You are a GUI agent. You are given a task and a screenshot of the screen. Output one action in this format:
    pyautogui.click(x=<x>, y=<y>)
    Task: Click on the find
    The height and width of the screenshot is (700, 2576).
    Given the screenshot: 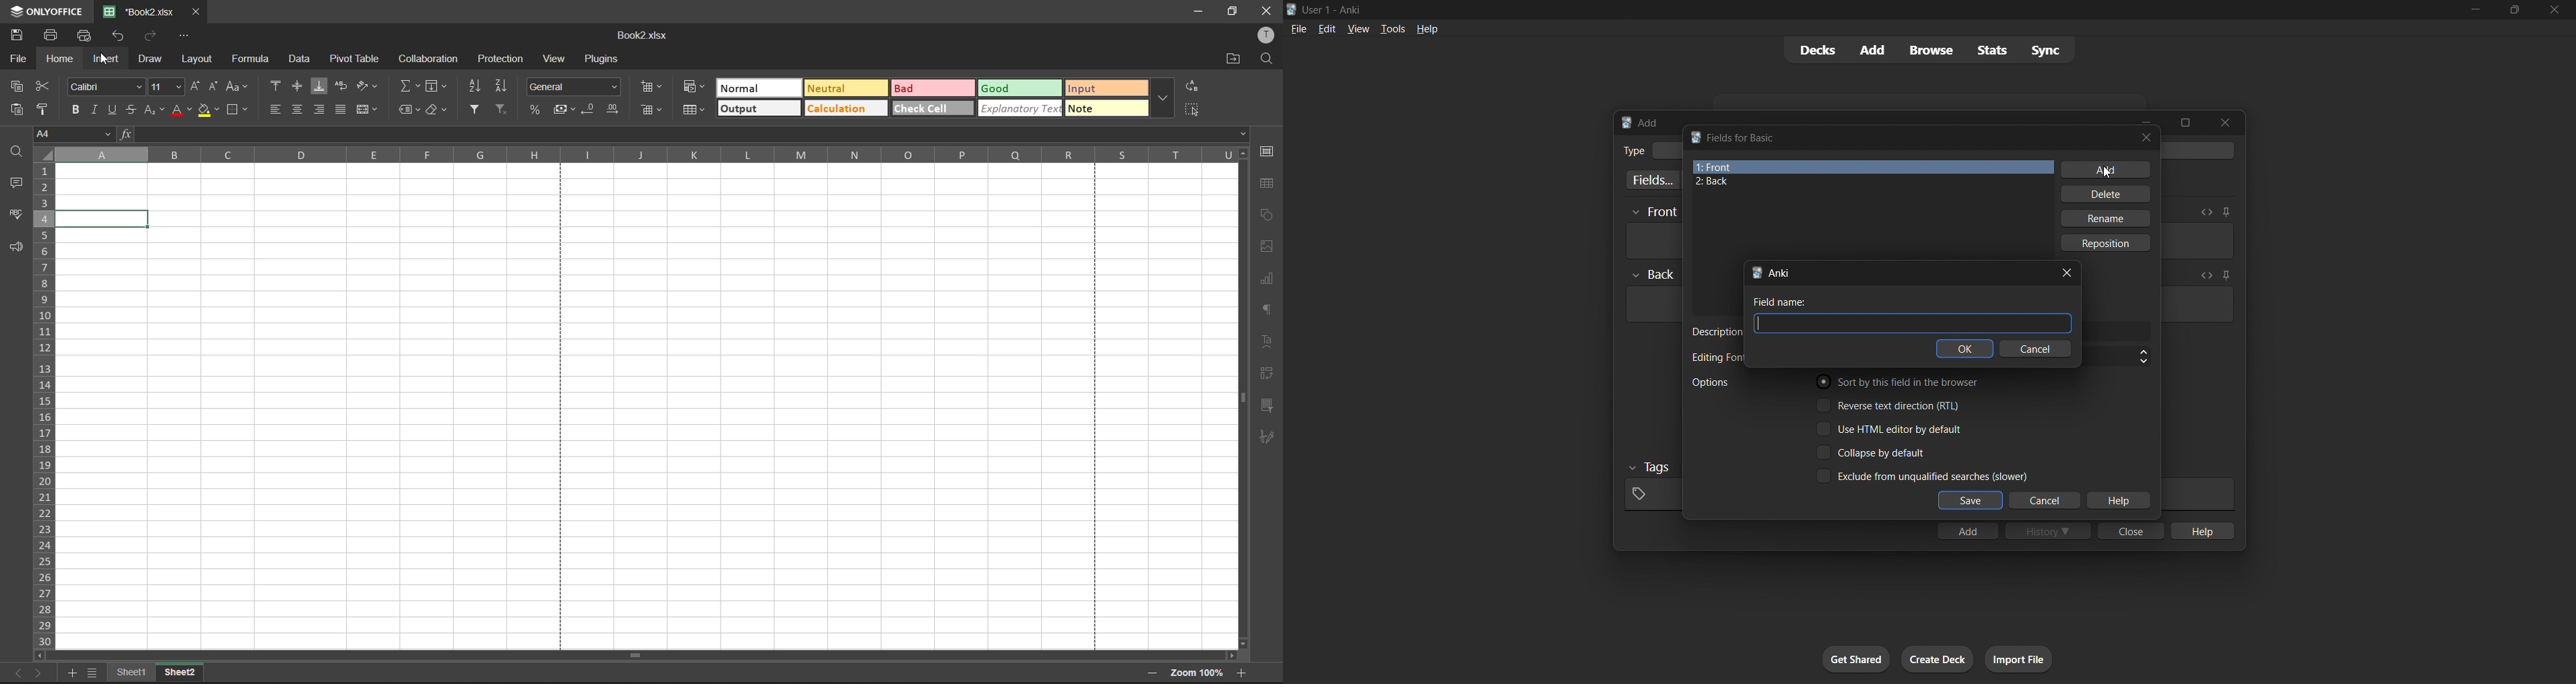 What is the action you would take?
    pyautogui.click(x=18, y=154)
    